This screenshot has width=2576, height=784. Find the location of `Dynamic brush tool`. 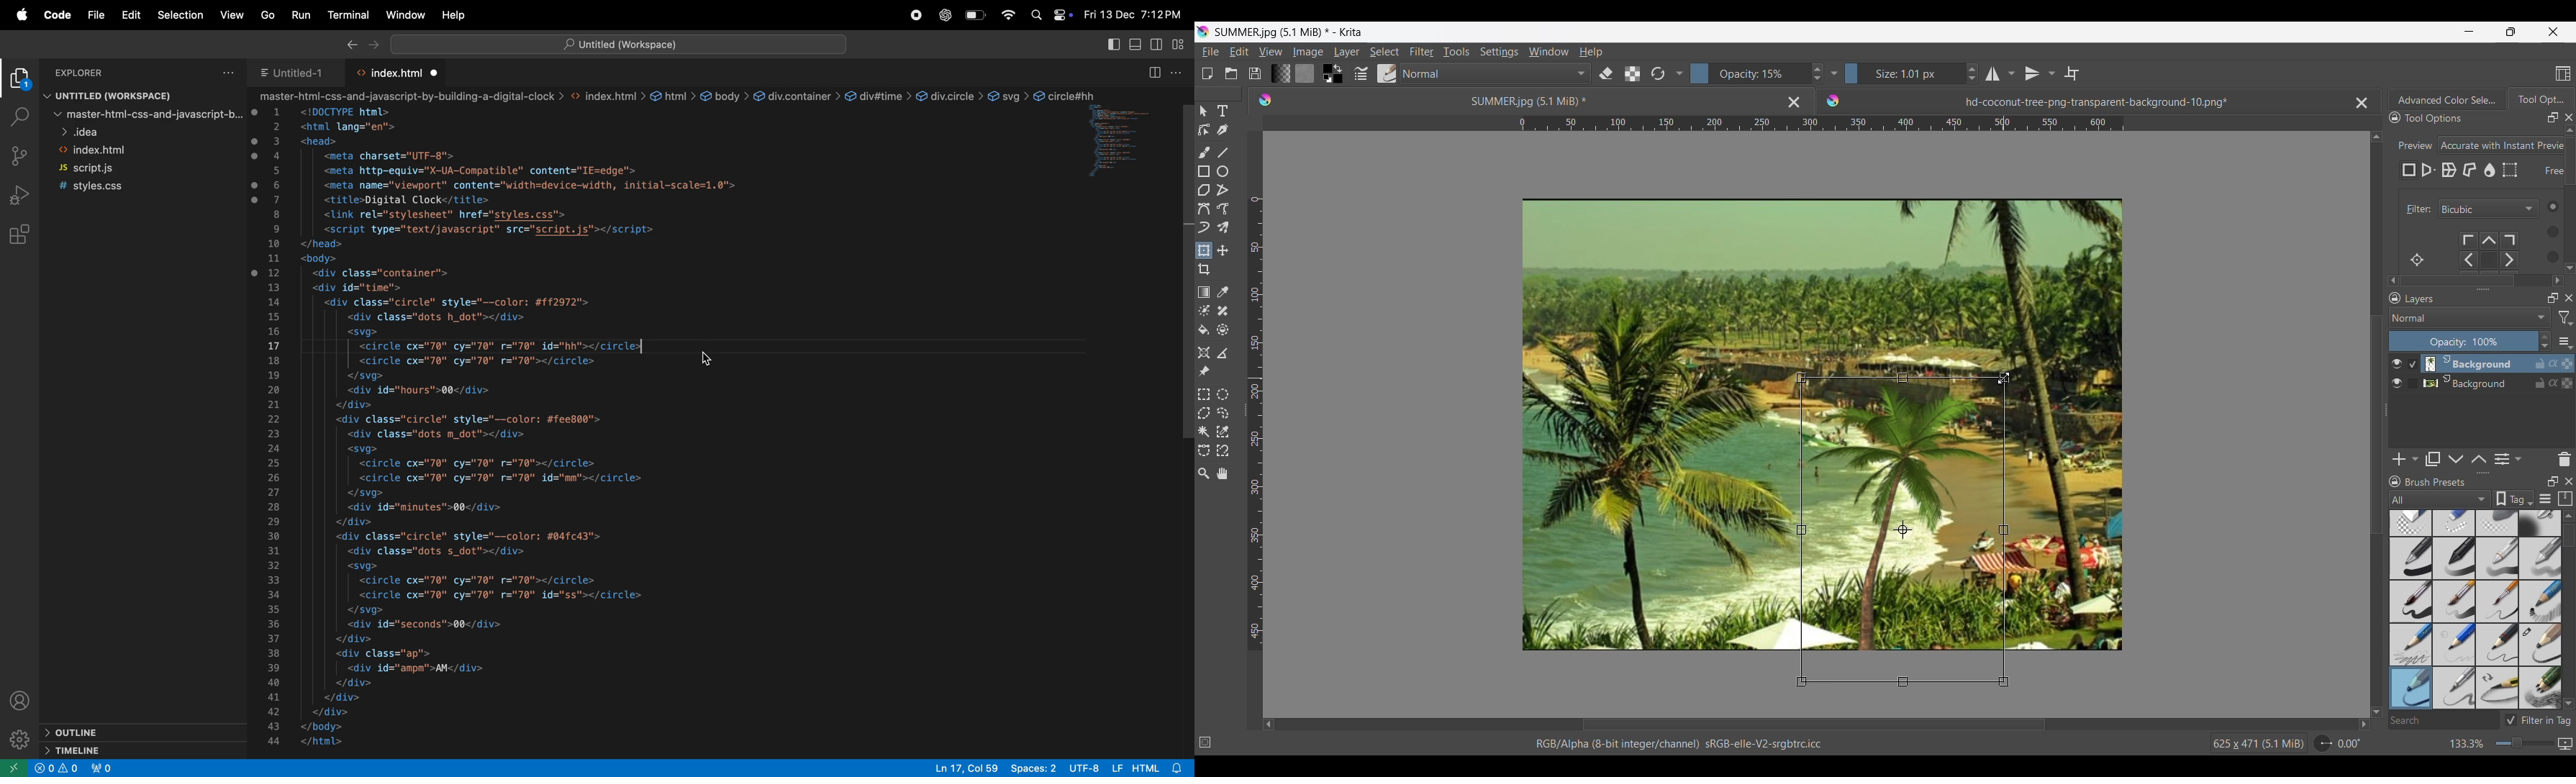

Dynamic brush tool is located at coordinates (1204, 227).